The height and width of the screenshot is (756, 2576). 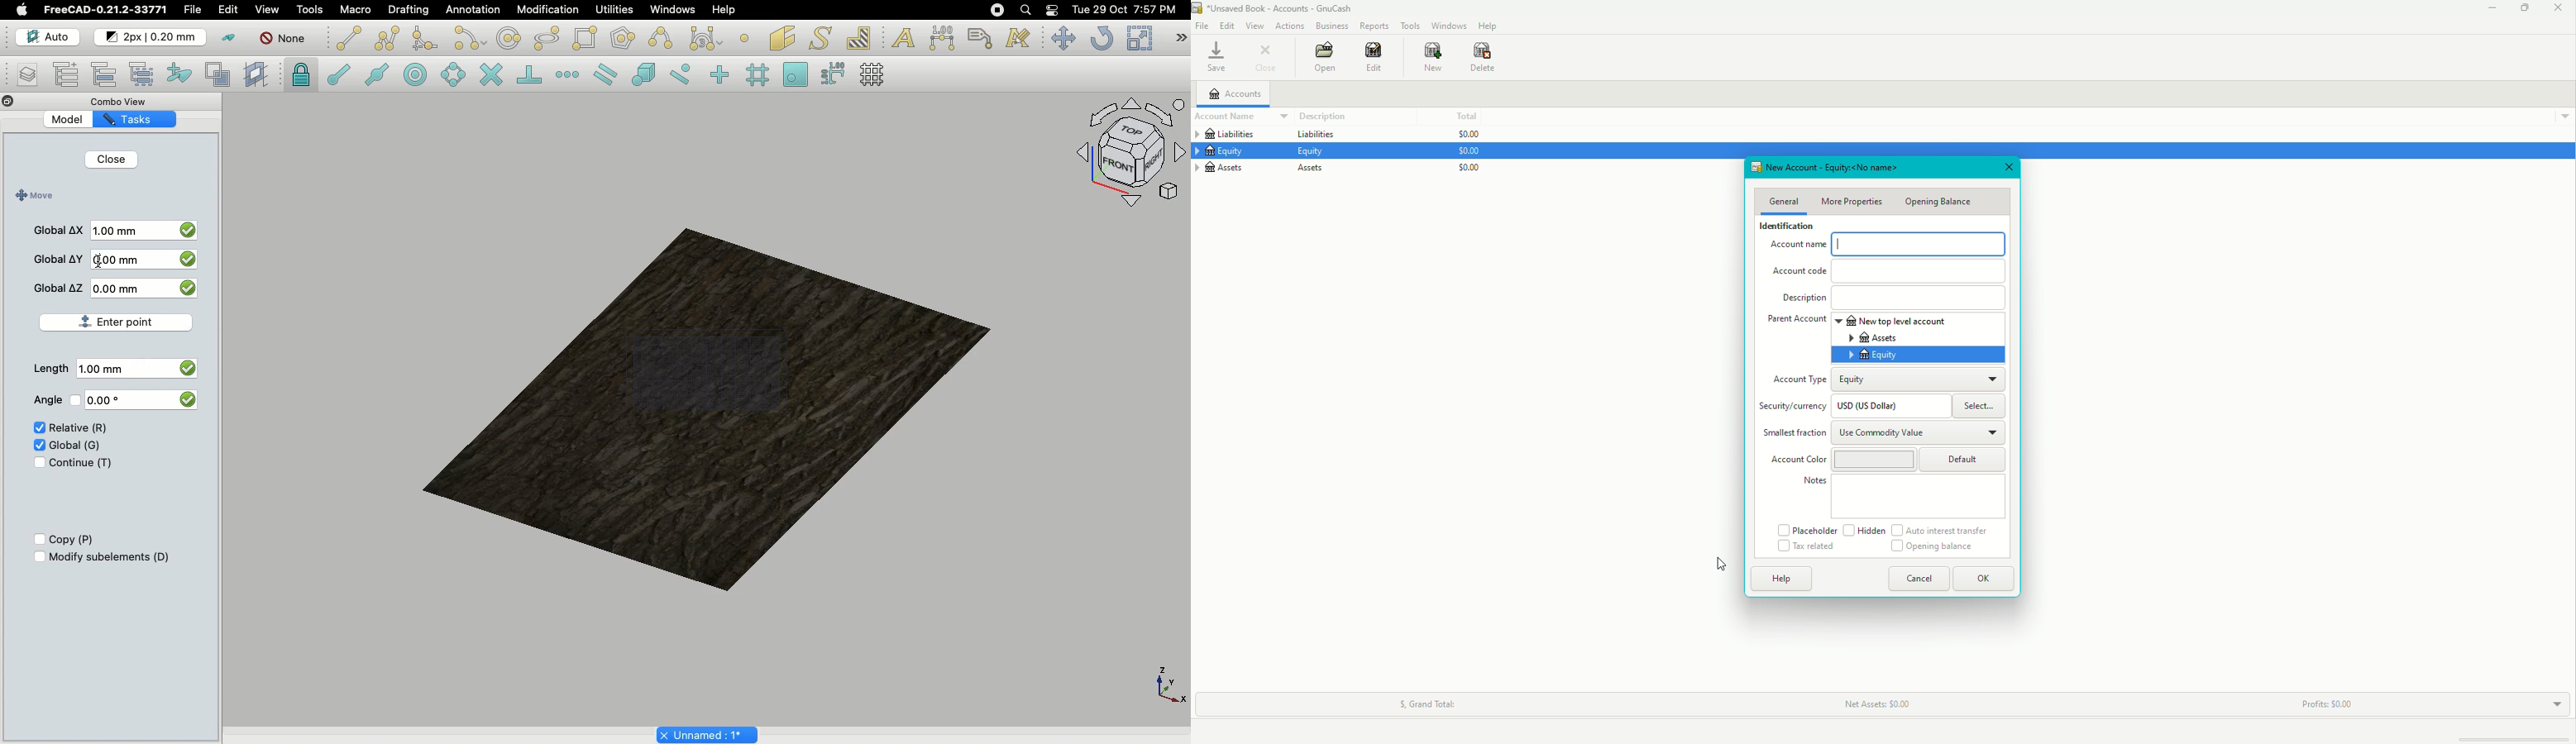 What do you see at coordinates (22, 9) in the screenshot?
I see `Apple log` at bounding box center [22, 9].